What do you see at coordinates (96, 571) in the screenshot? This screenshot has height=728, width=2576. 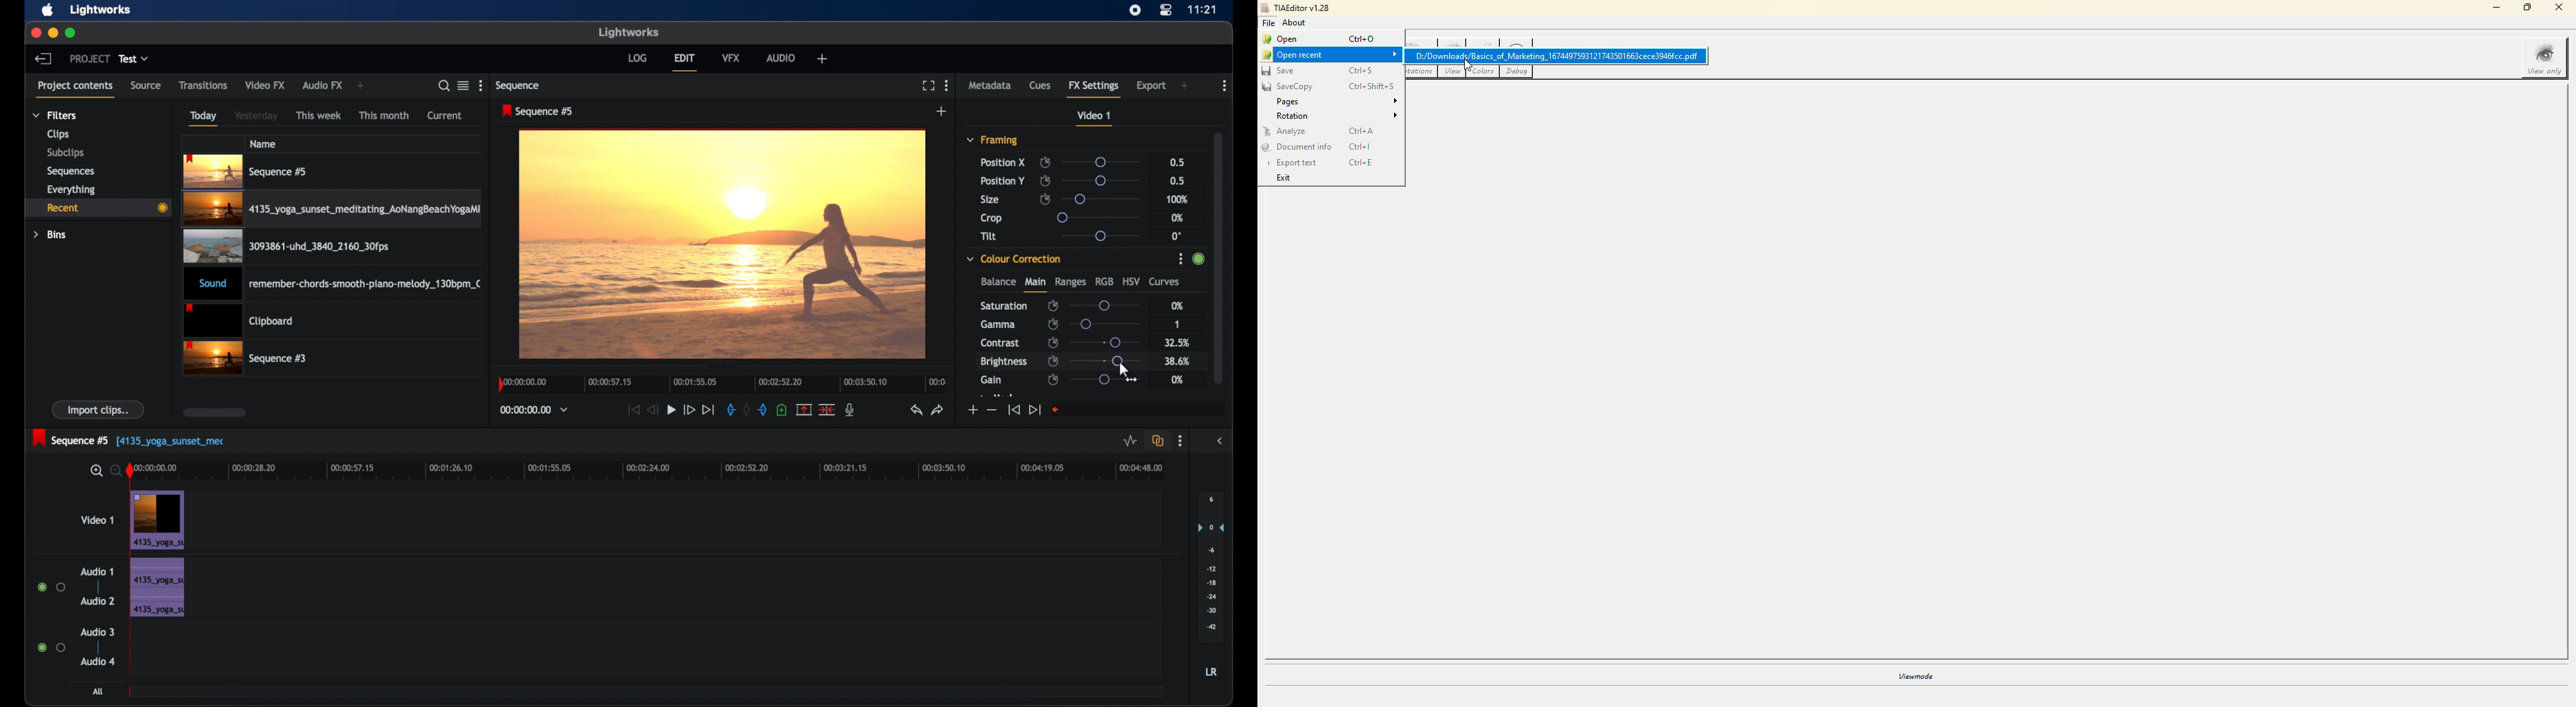 I see `audio 1` at bounding box center [96, 571].